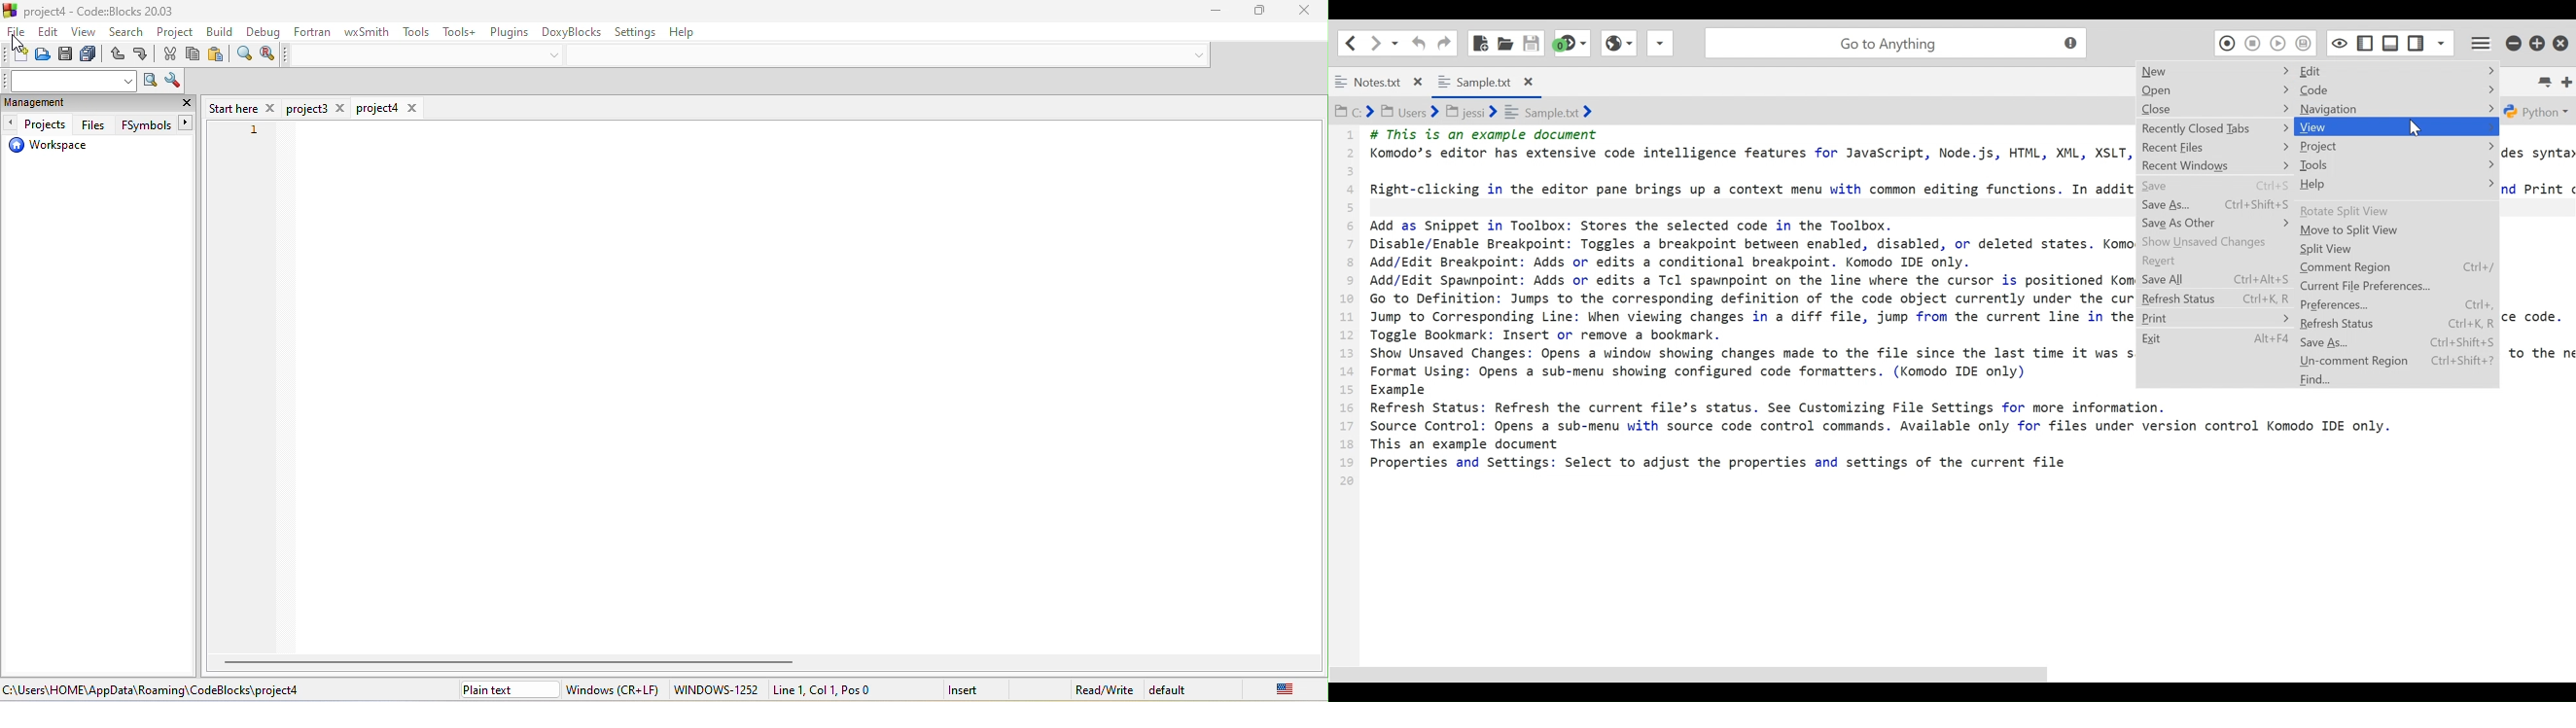 This screenshot has width=2576, height=728. What do you see at coordinates (2340, 42) in the screenshot?
I see `Toggle focus mode` at bounding box center [2340, 42].